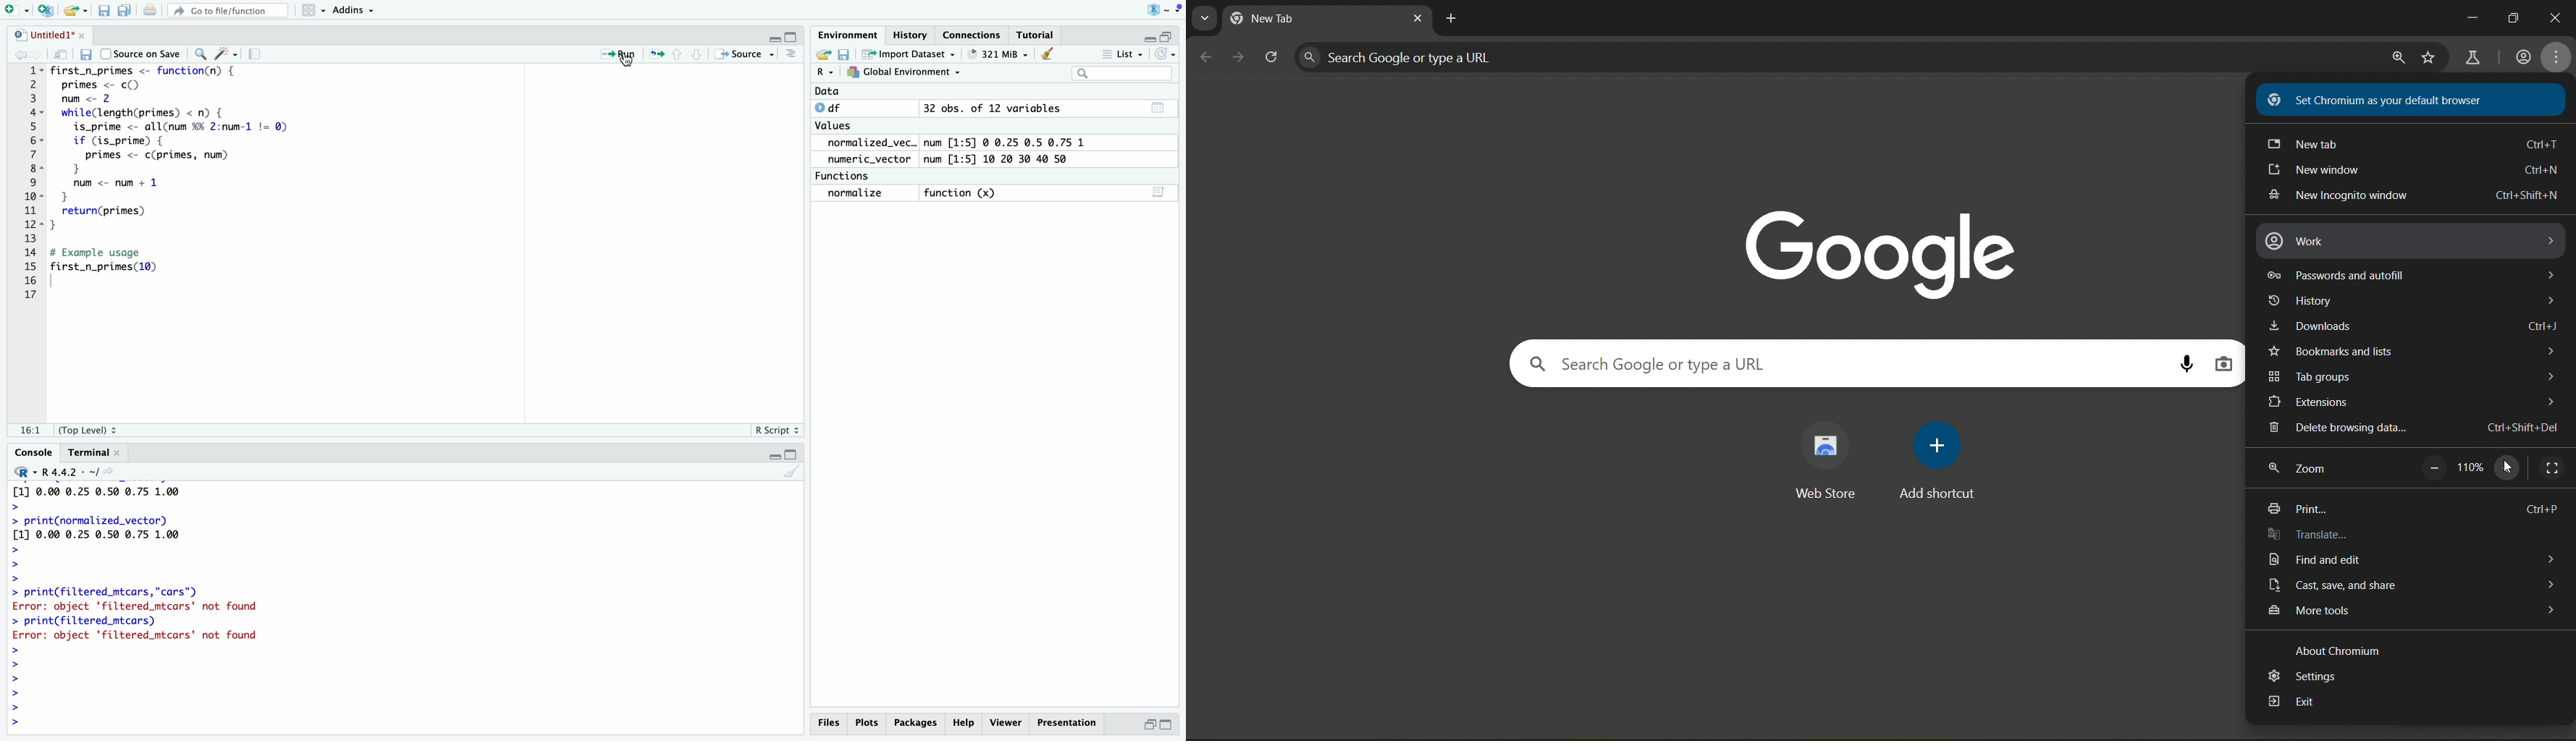 This screenshot has height=756, width=2576. What do you see at coordinates (846, 52) in the screenshot?
I see `save` at bounding box center [846, 52].